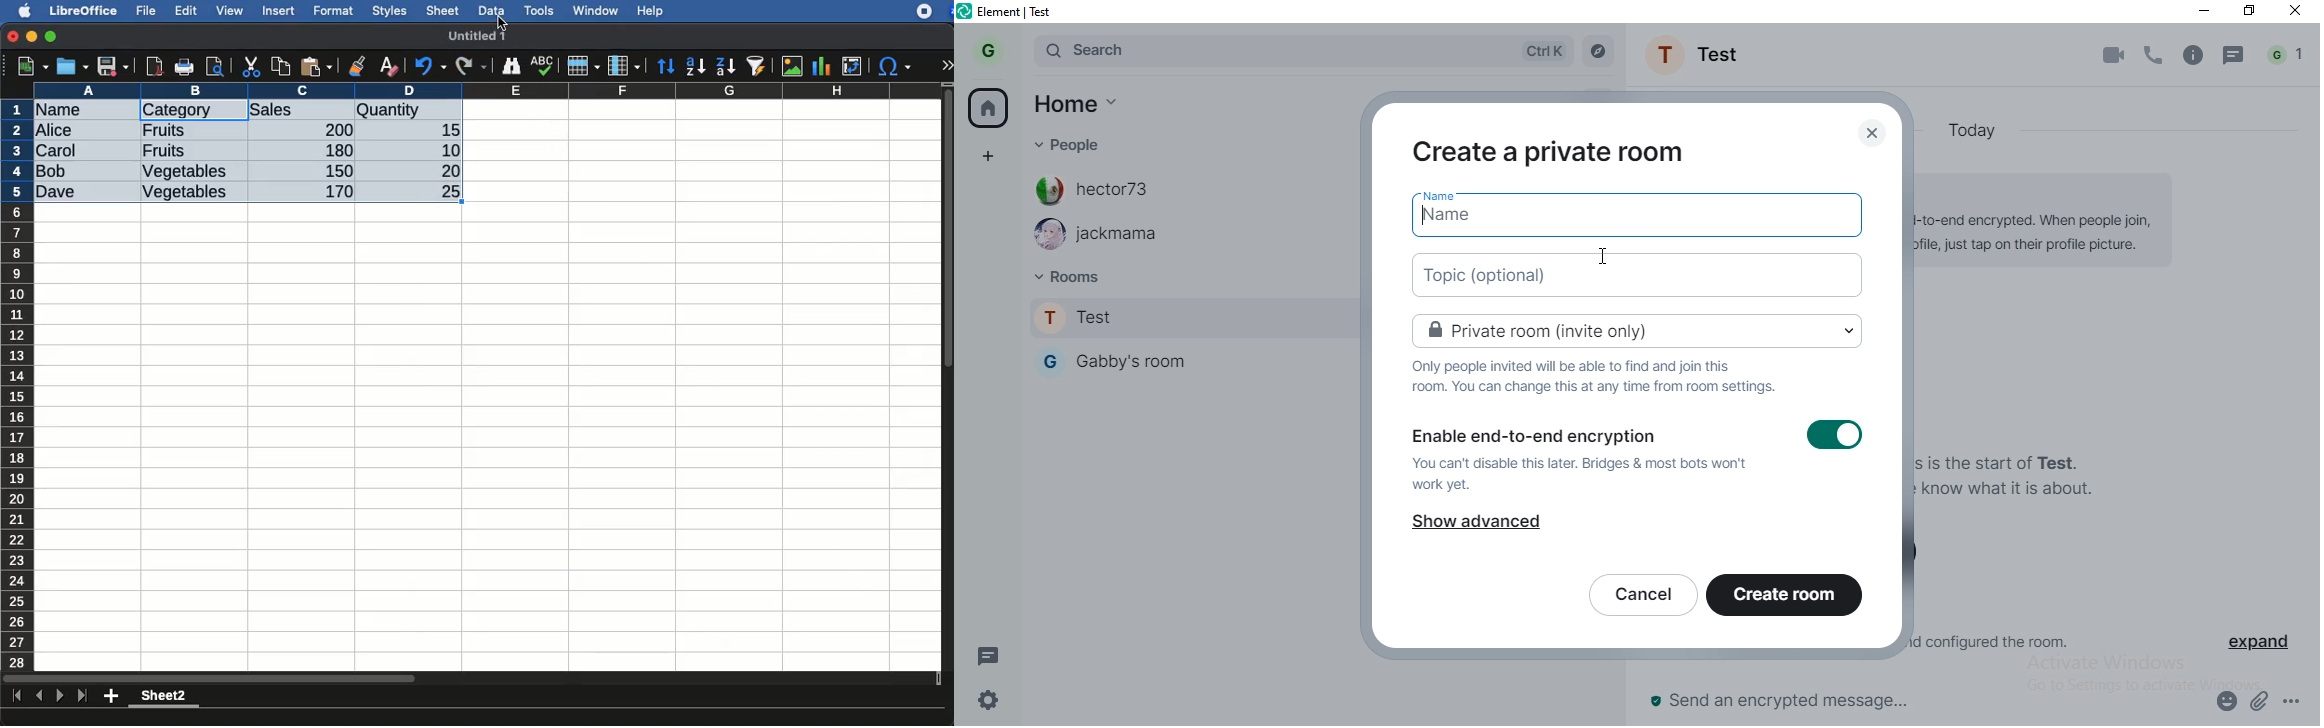 Image resolution: width=2324 pixels, height=728 pixels. I want to click on untitled, so click(468, 36).